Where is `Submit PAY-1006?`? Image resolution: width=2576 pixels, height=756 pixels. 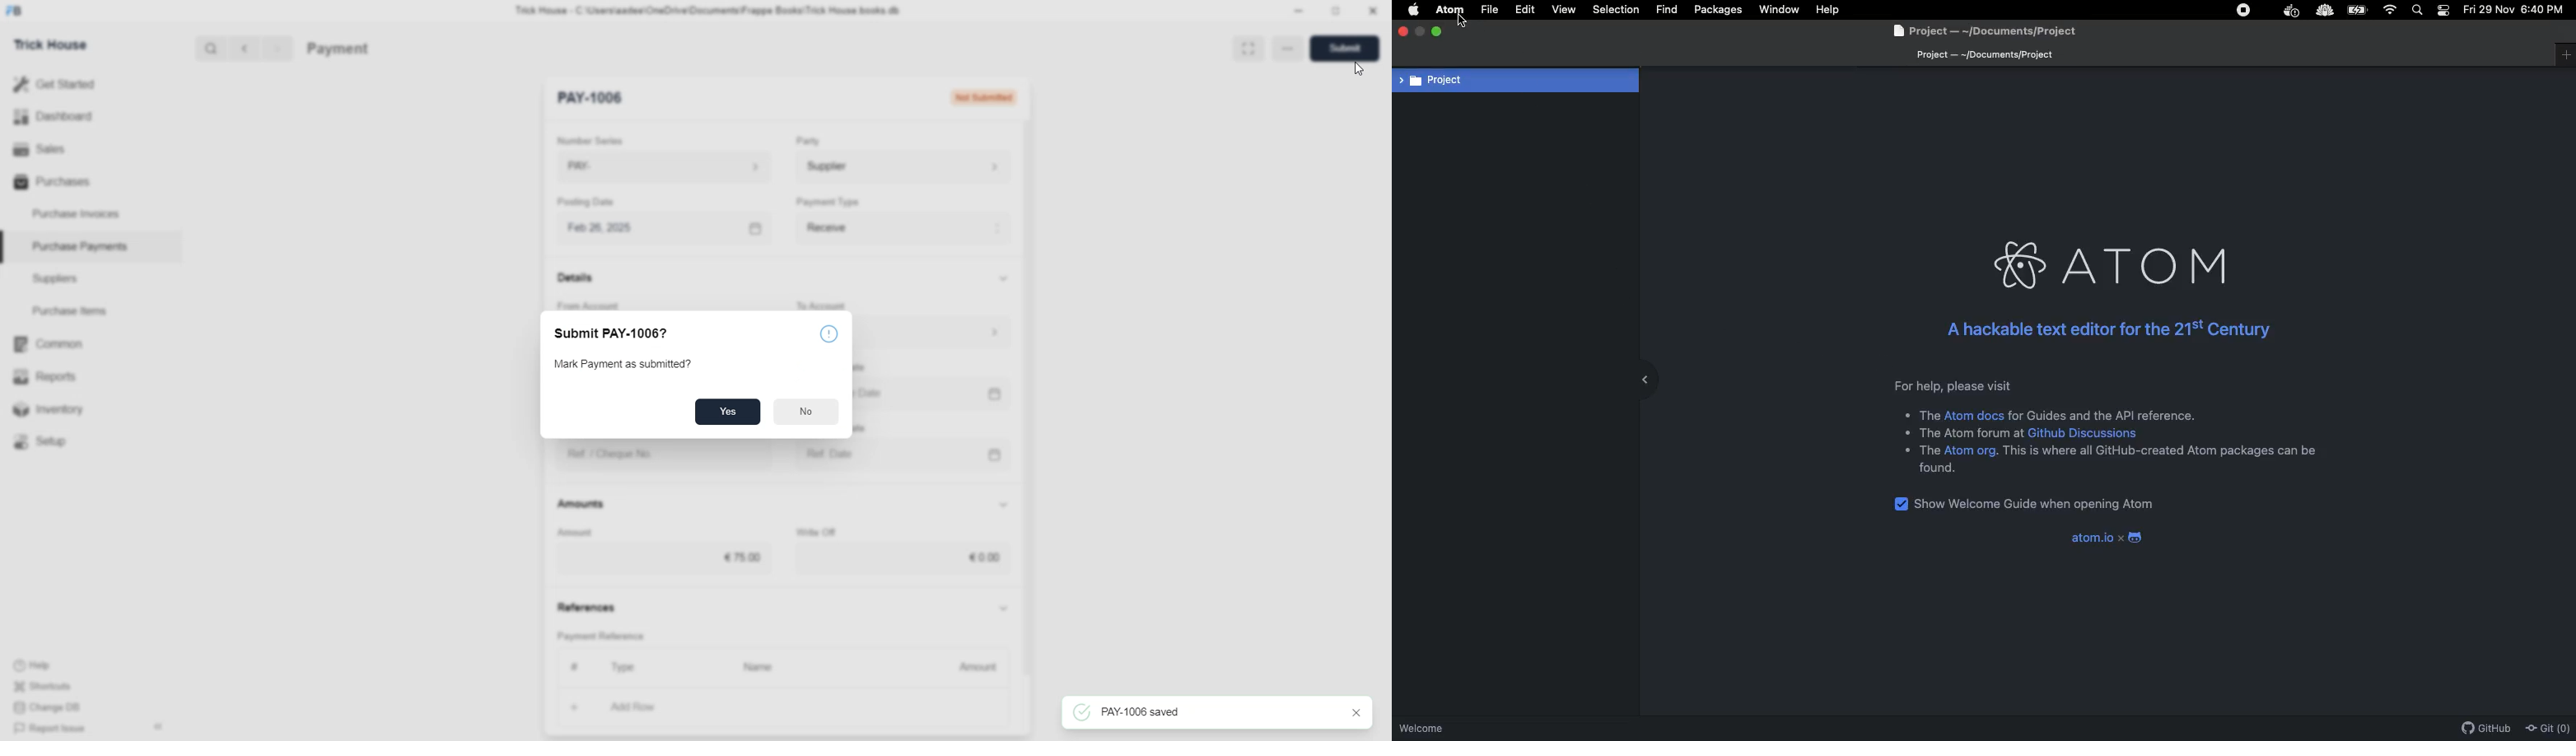
Submit PAY-1006? is located at coordinates (623, 336).